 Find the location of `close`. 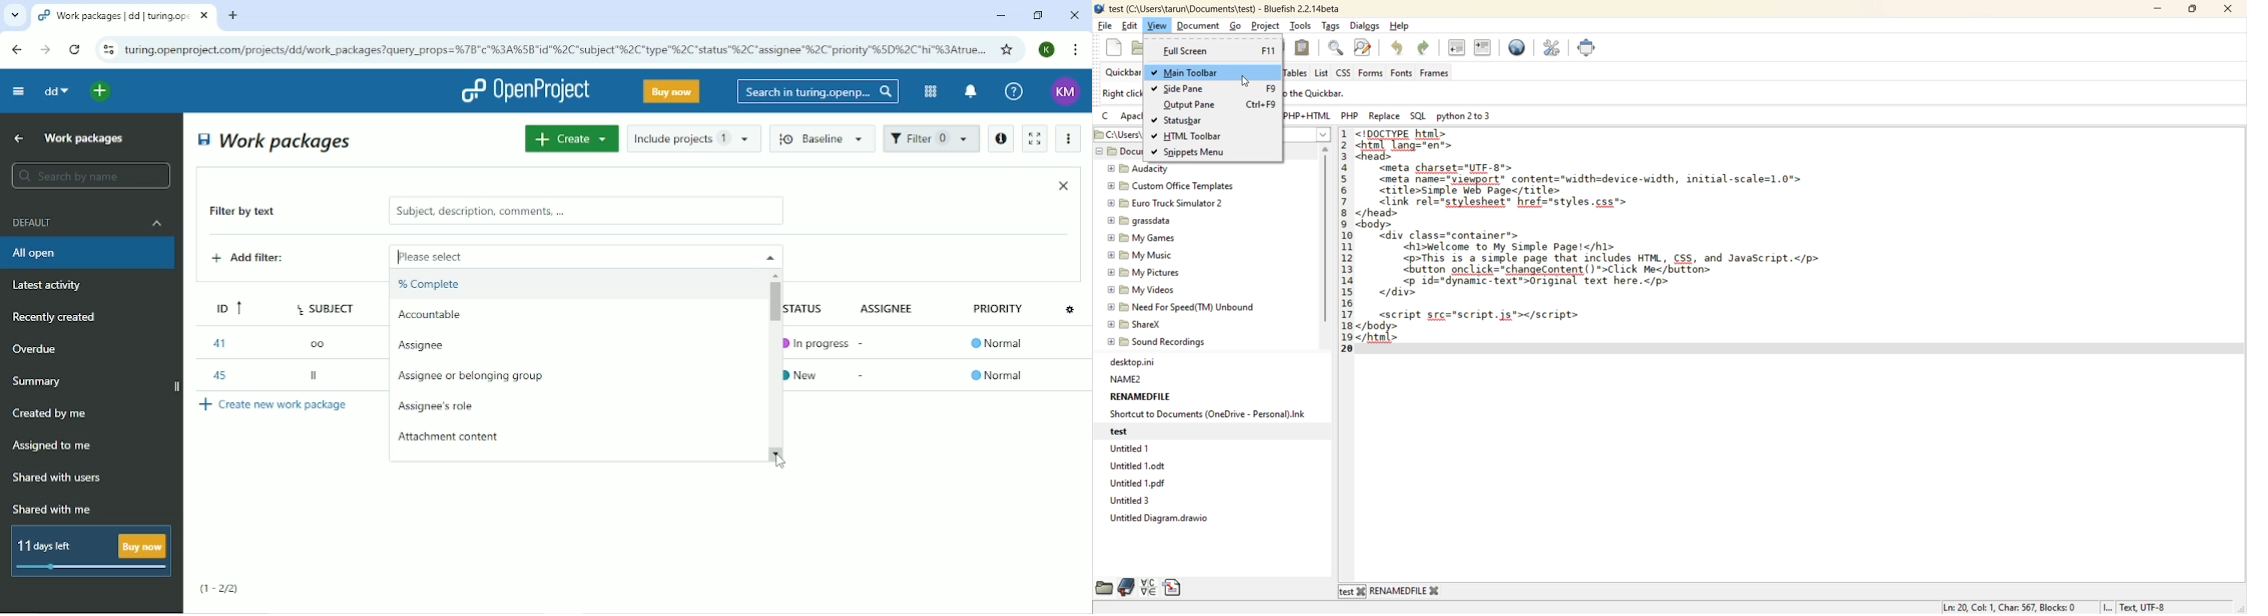

close is located at coordinates (2226, 9).